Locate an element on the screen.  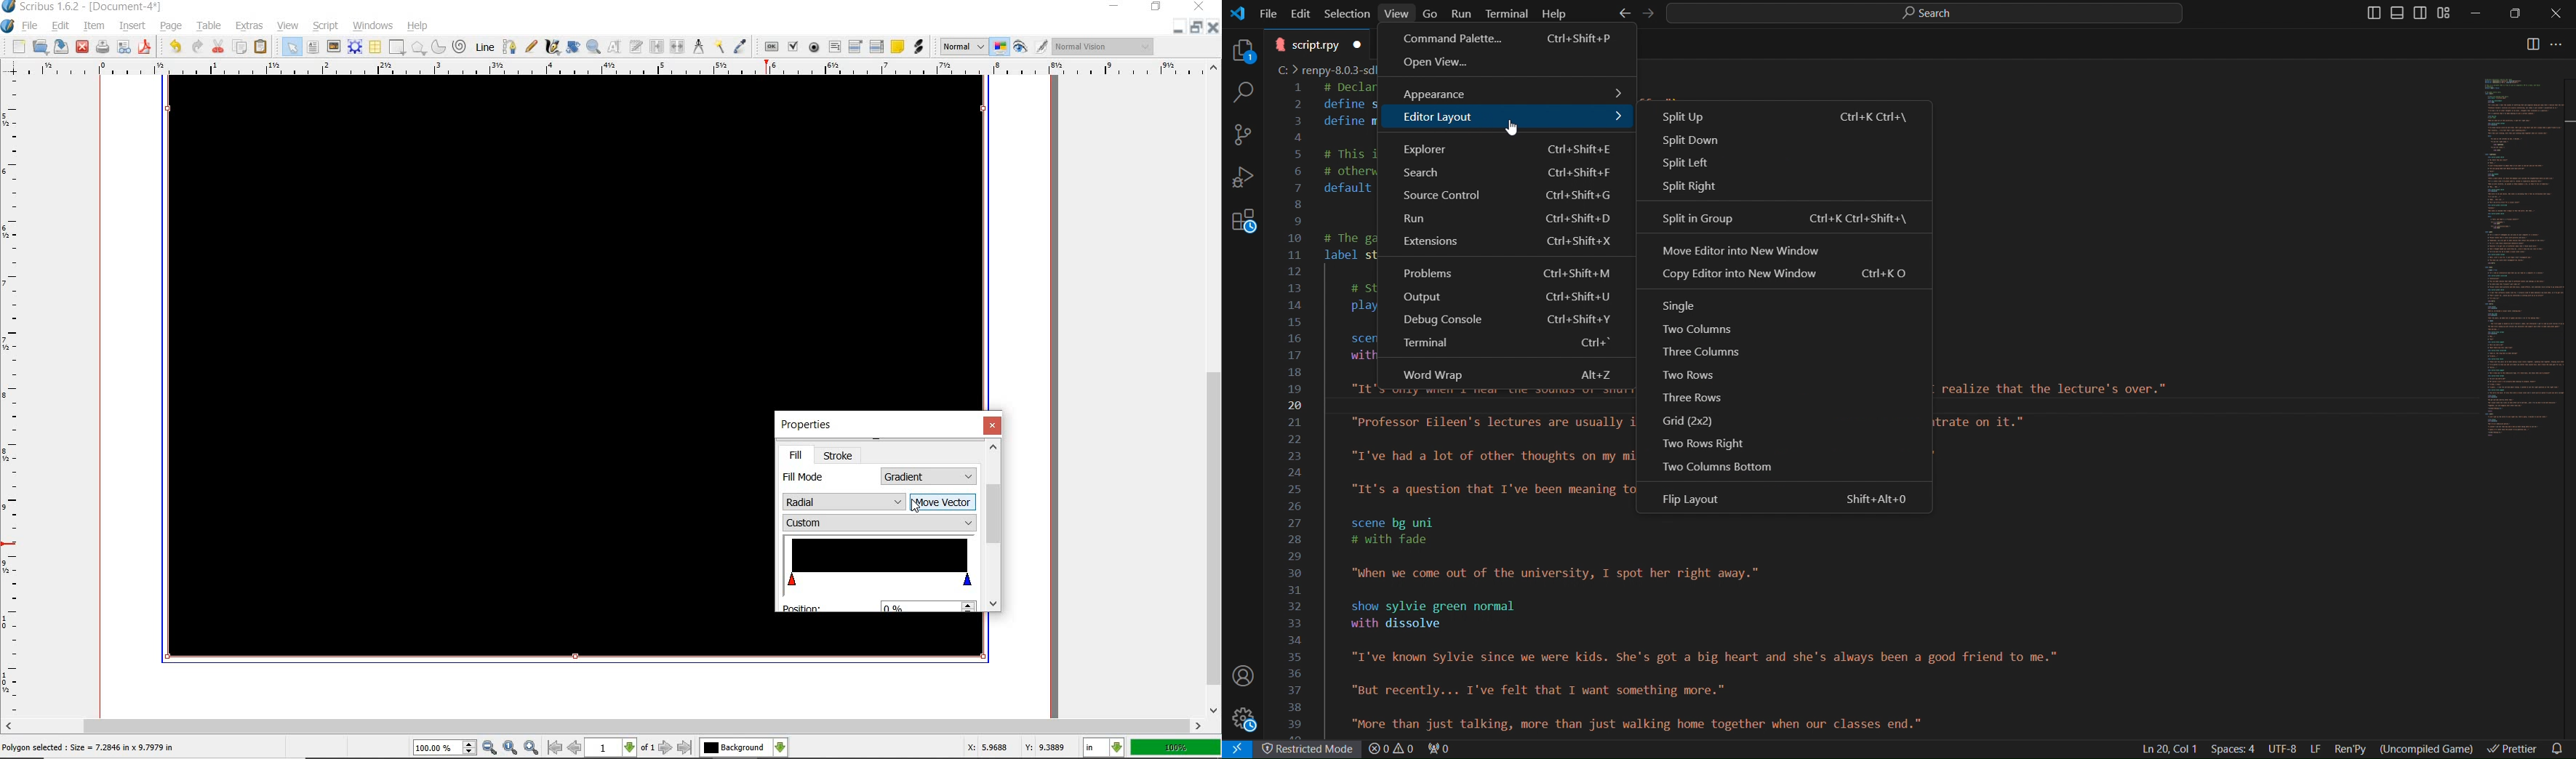
Normal Vision is located at coordinates (1103, 46).